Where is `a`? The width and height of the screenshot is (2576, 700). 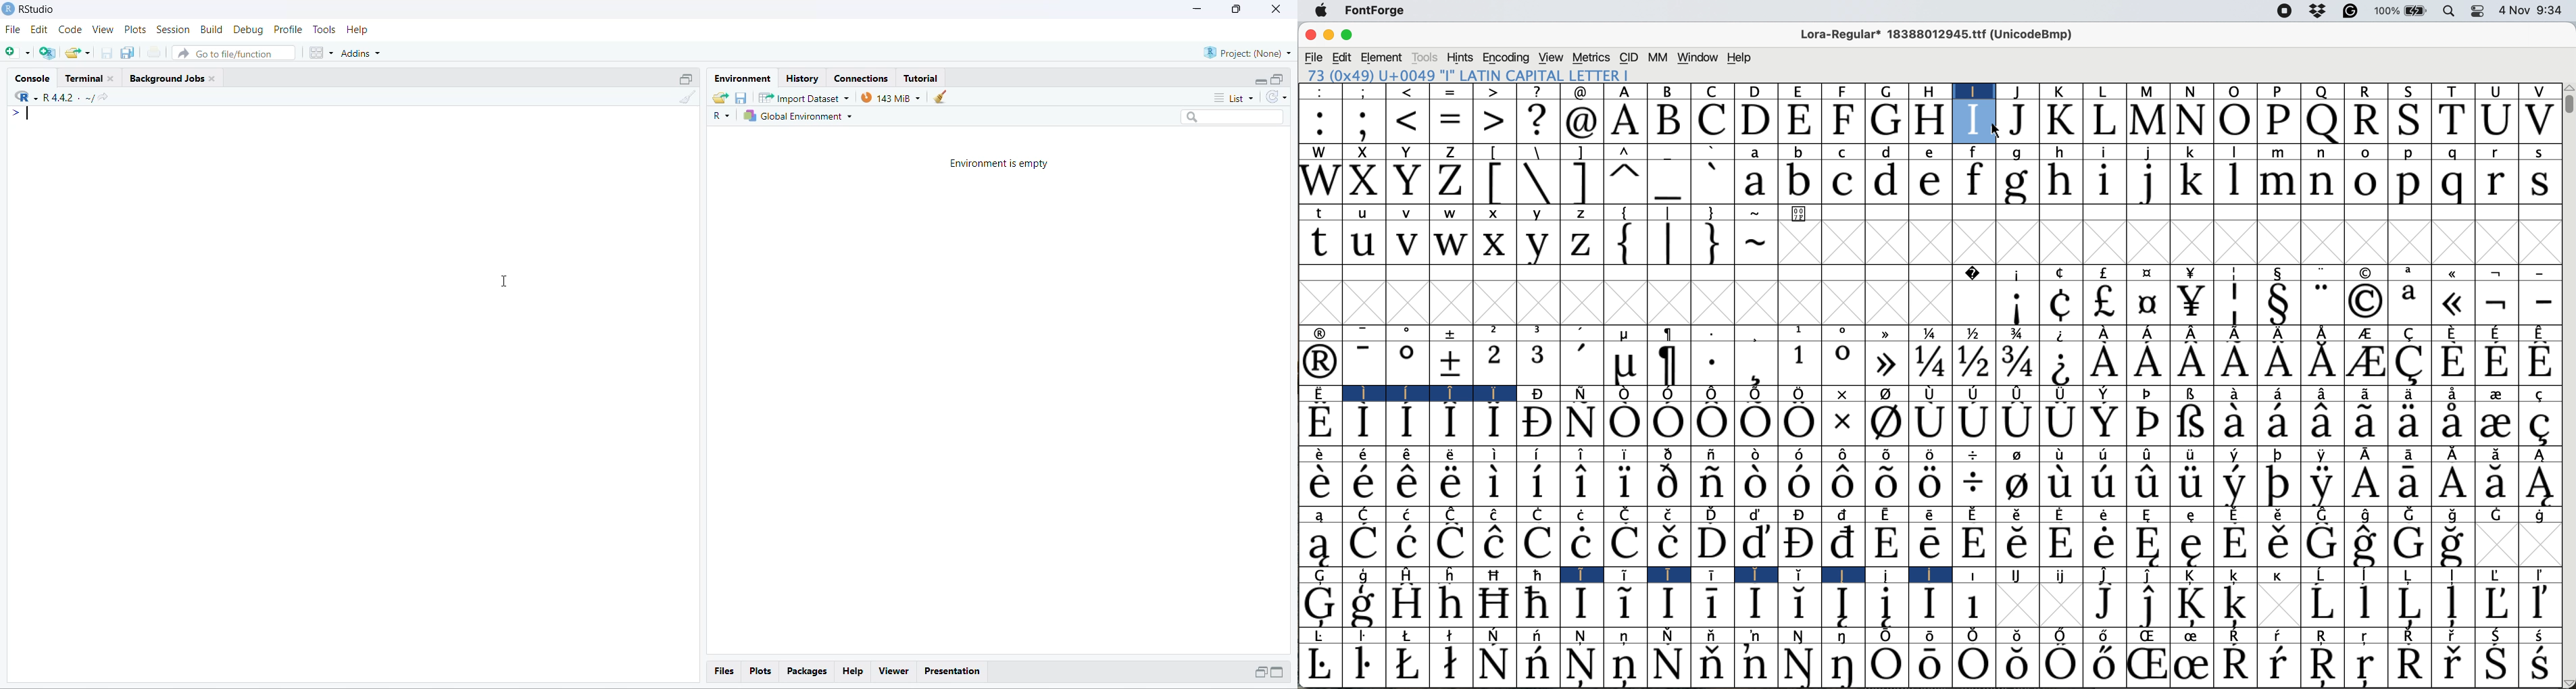
a is located at coordinates (2411, 302).